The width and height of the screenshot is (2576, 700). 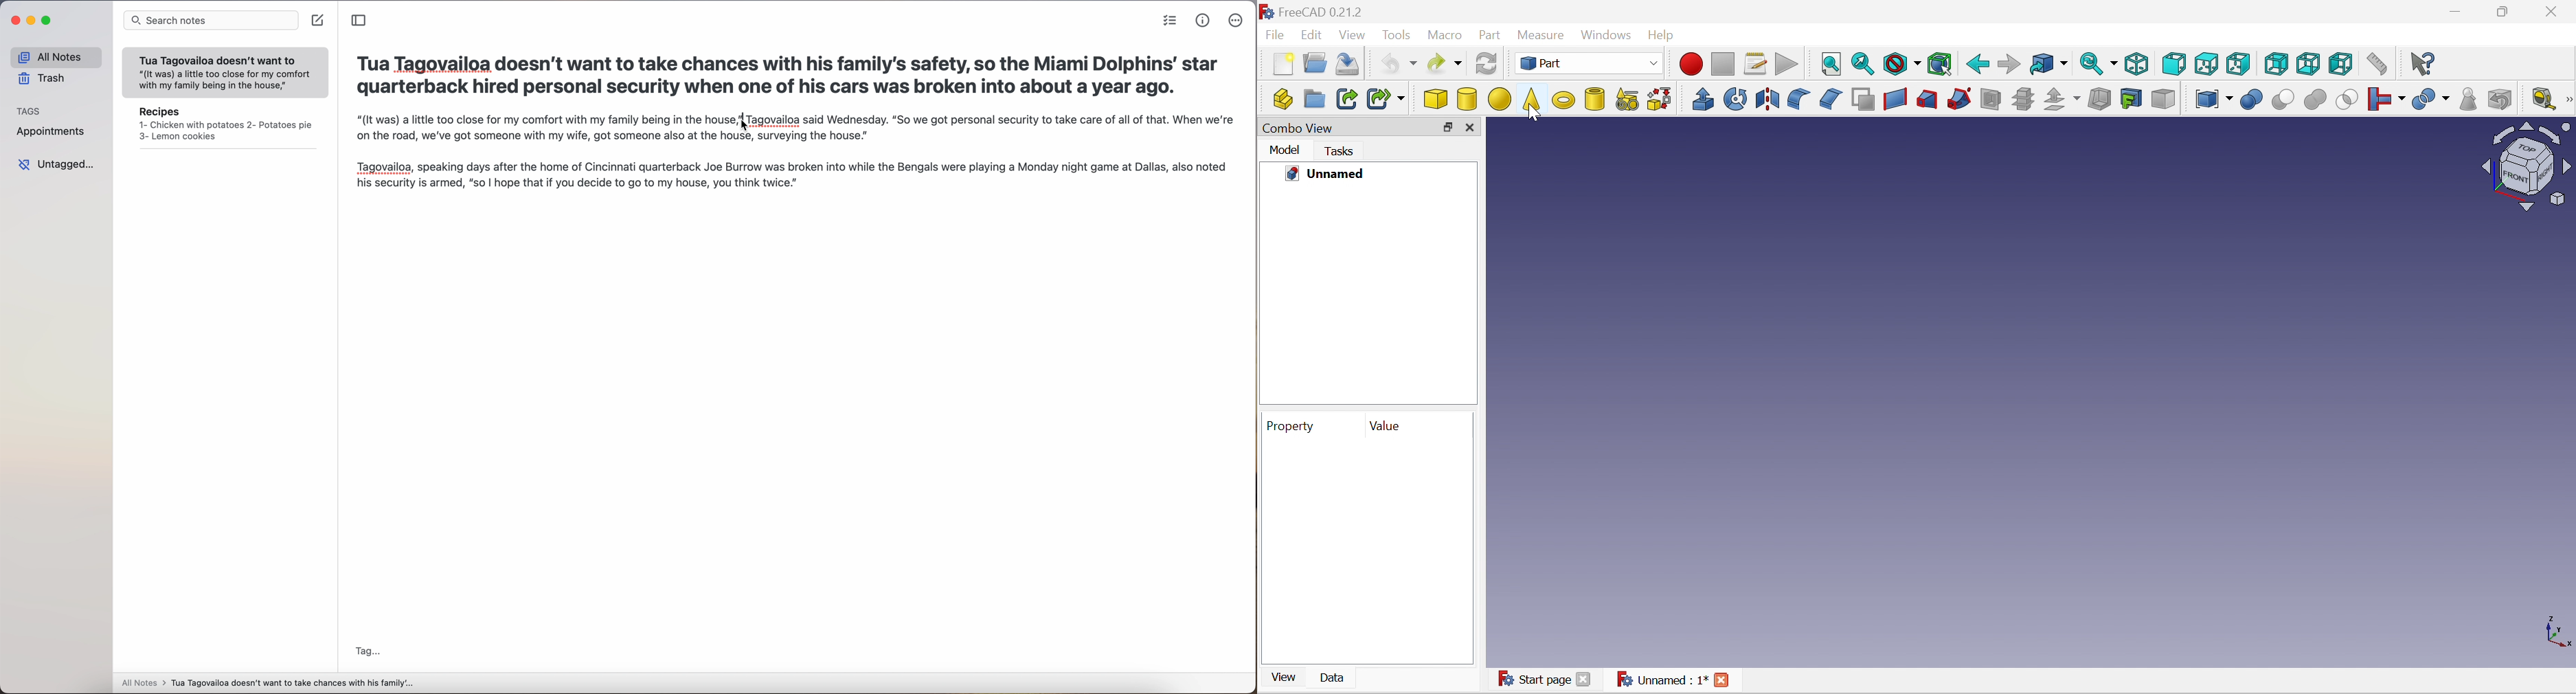 I want to click on create note, so click(x=319, y=21).